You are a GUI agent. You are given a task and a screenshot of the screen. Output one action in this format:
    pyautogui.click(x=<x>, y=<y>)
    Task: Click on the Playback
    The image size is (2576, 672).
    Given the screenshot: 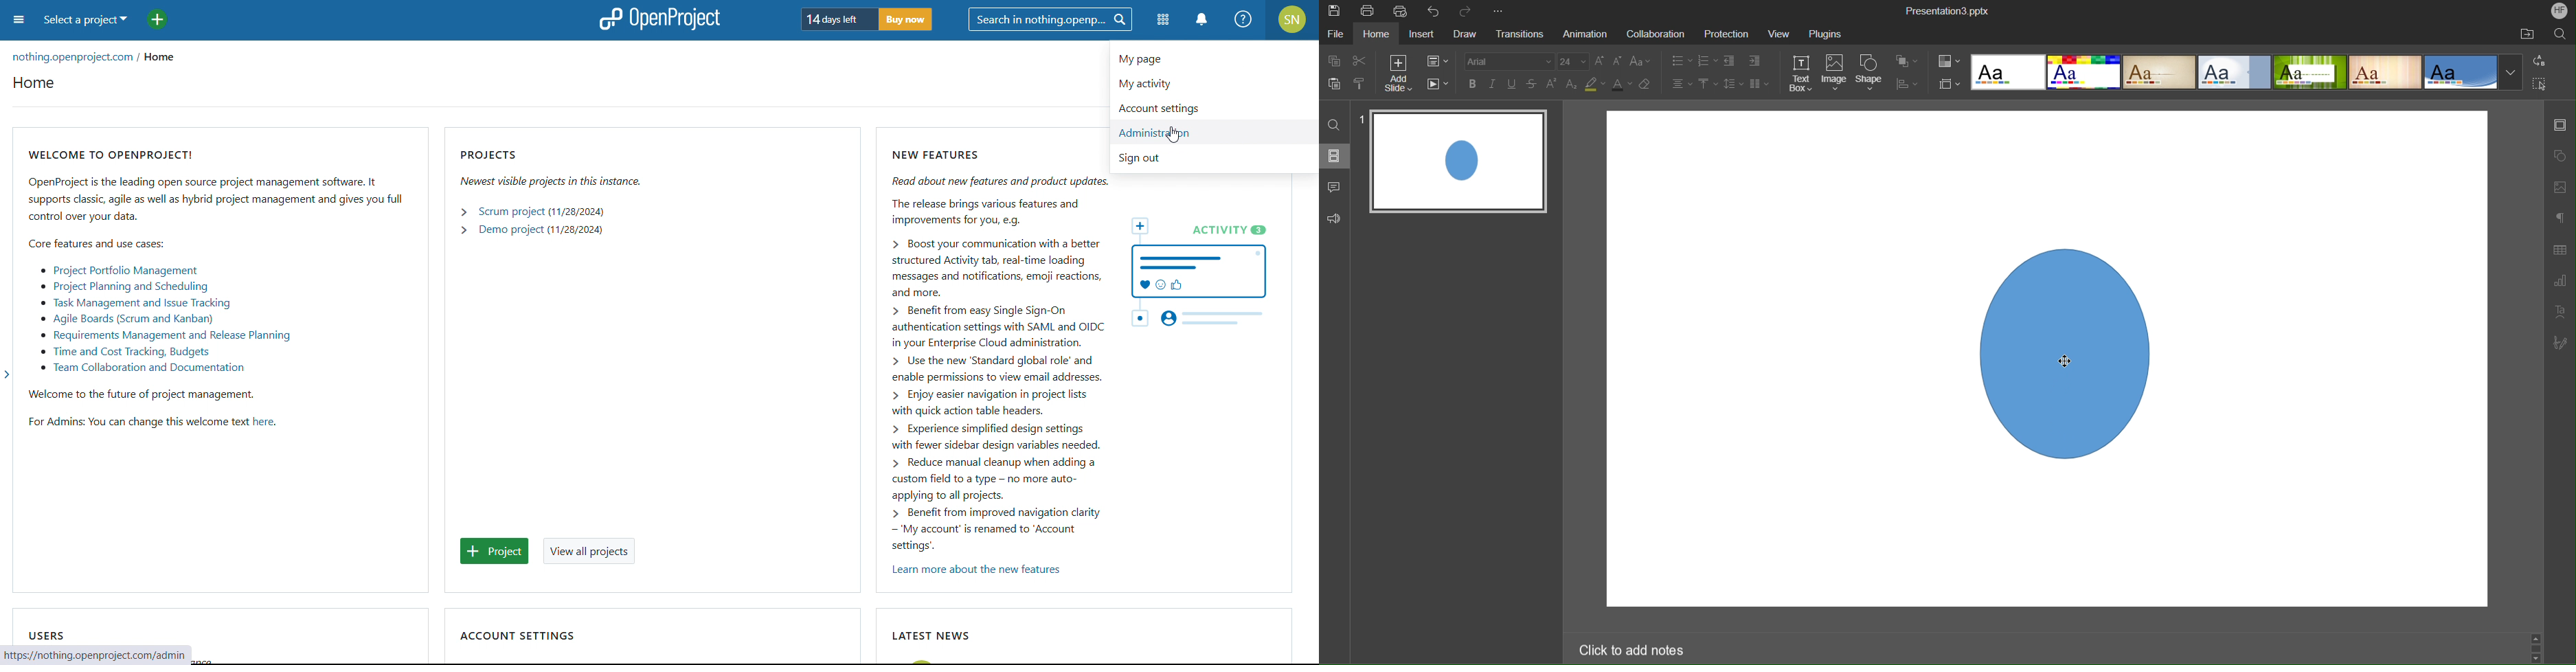 What is the action you would take?
    pyautogui.click(x=1438, y=85)
    